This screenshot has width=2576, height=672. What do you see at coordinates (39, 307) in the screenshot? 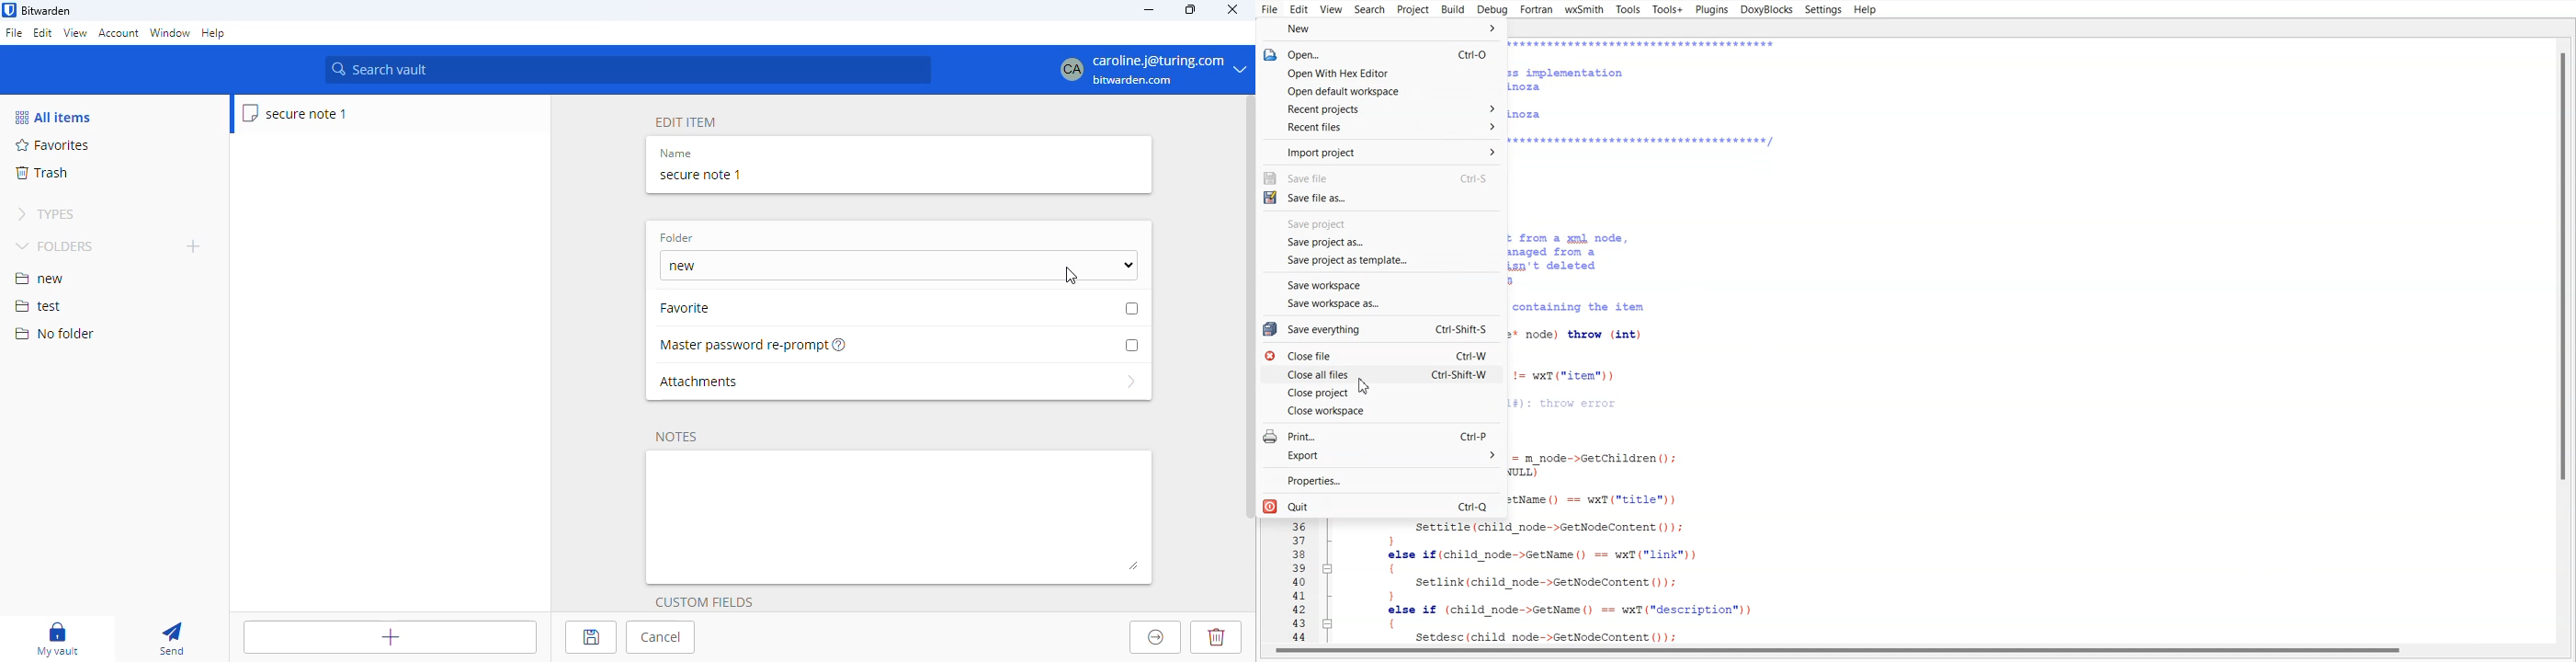
I see `test` at bounding box center [39, 307].